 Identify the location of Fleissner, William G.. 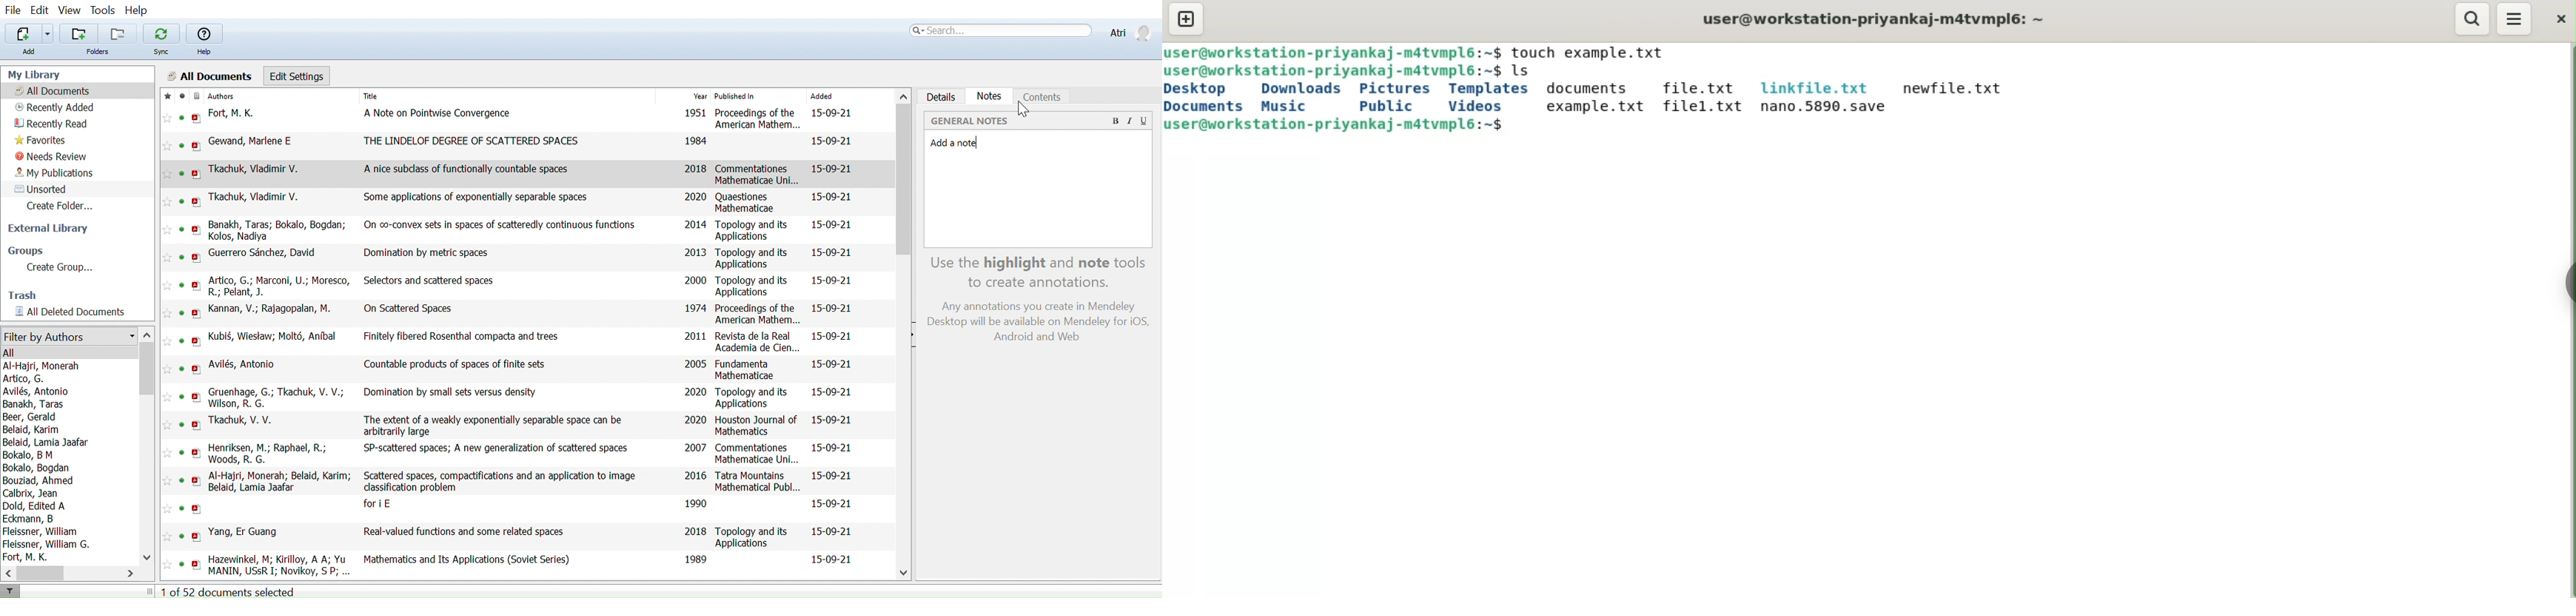
(48, 544).